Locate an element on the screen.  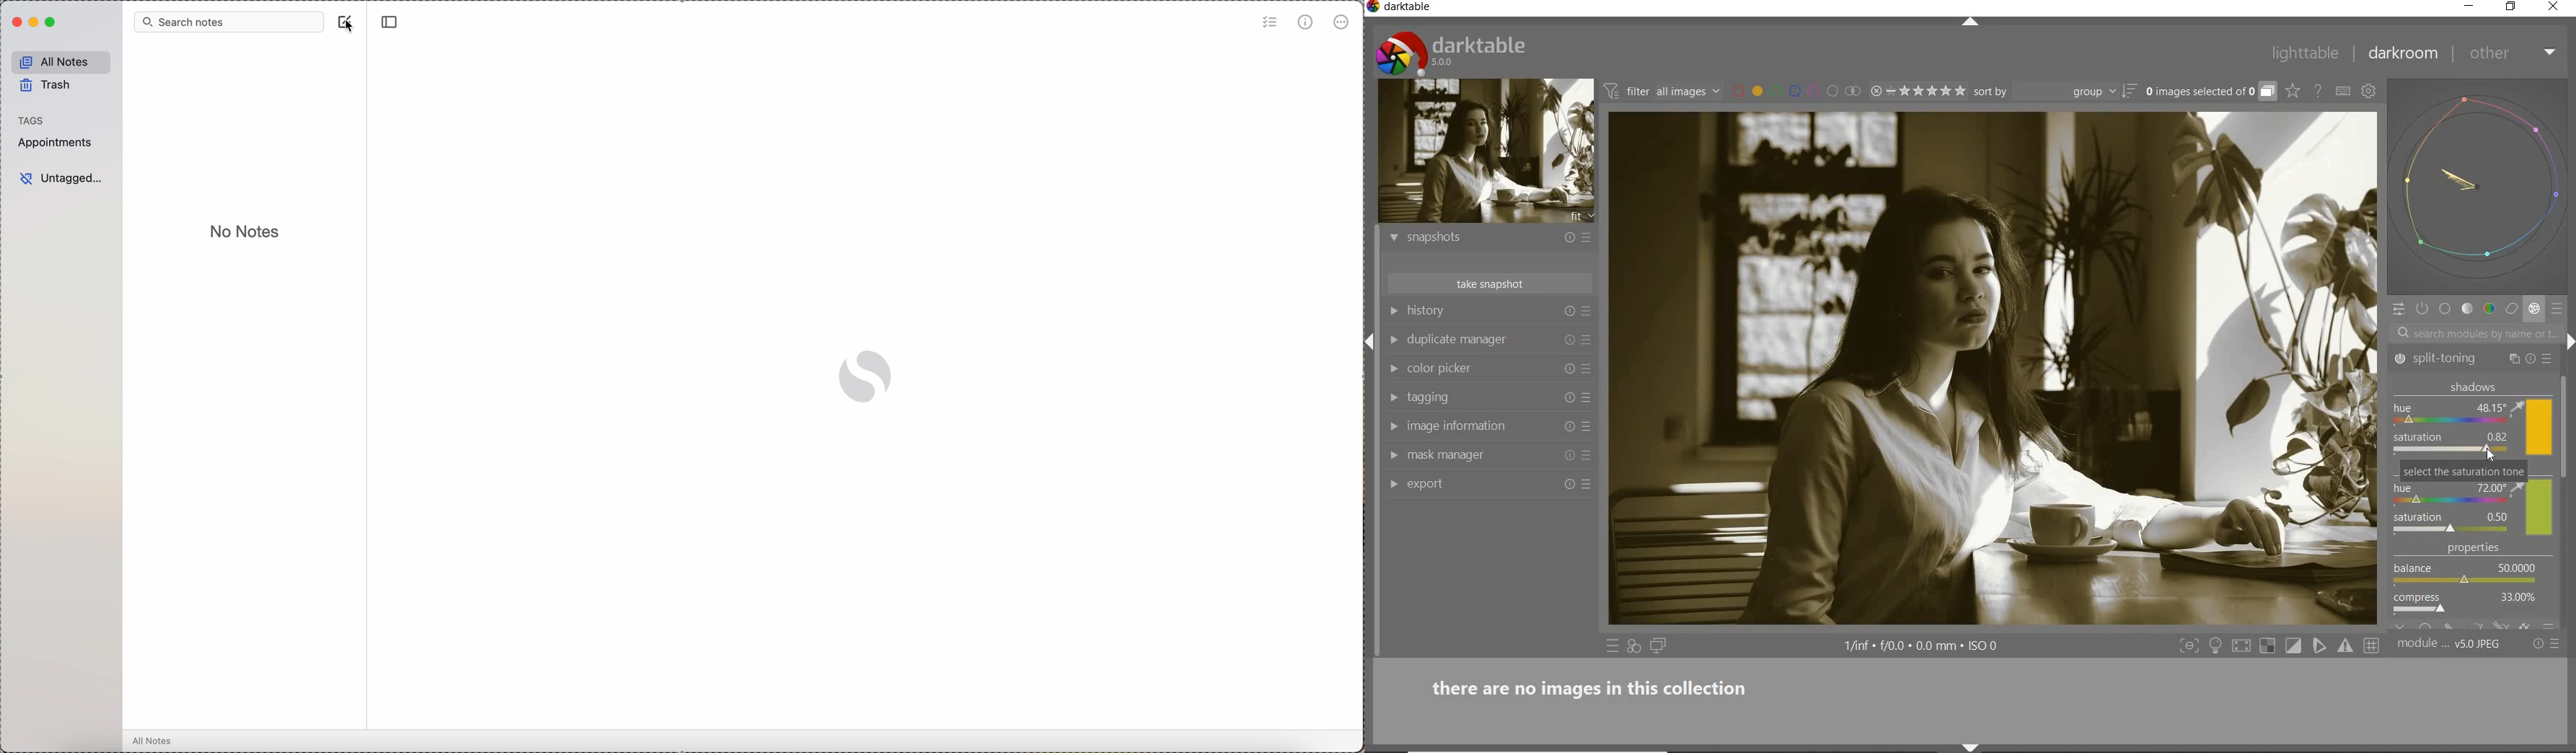
tags is located at coordinates (36, 119).